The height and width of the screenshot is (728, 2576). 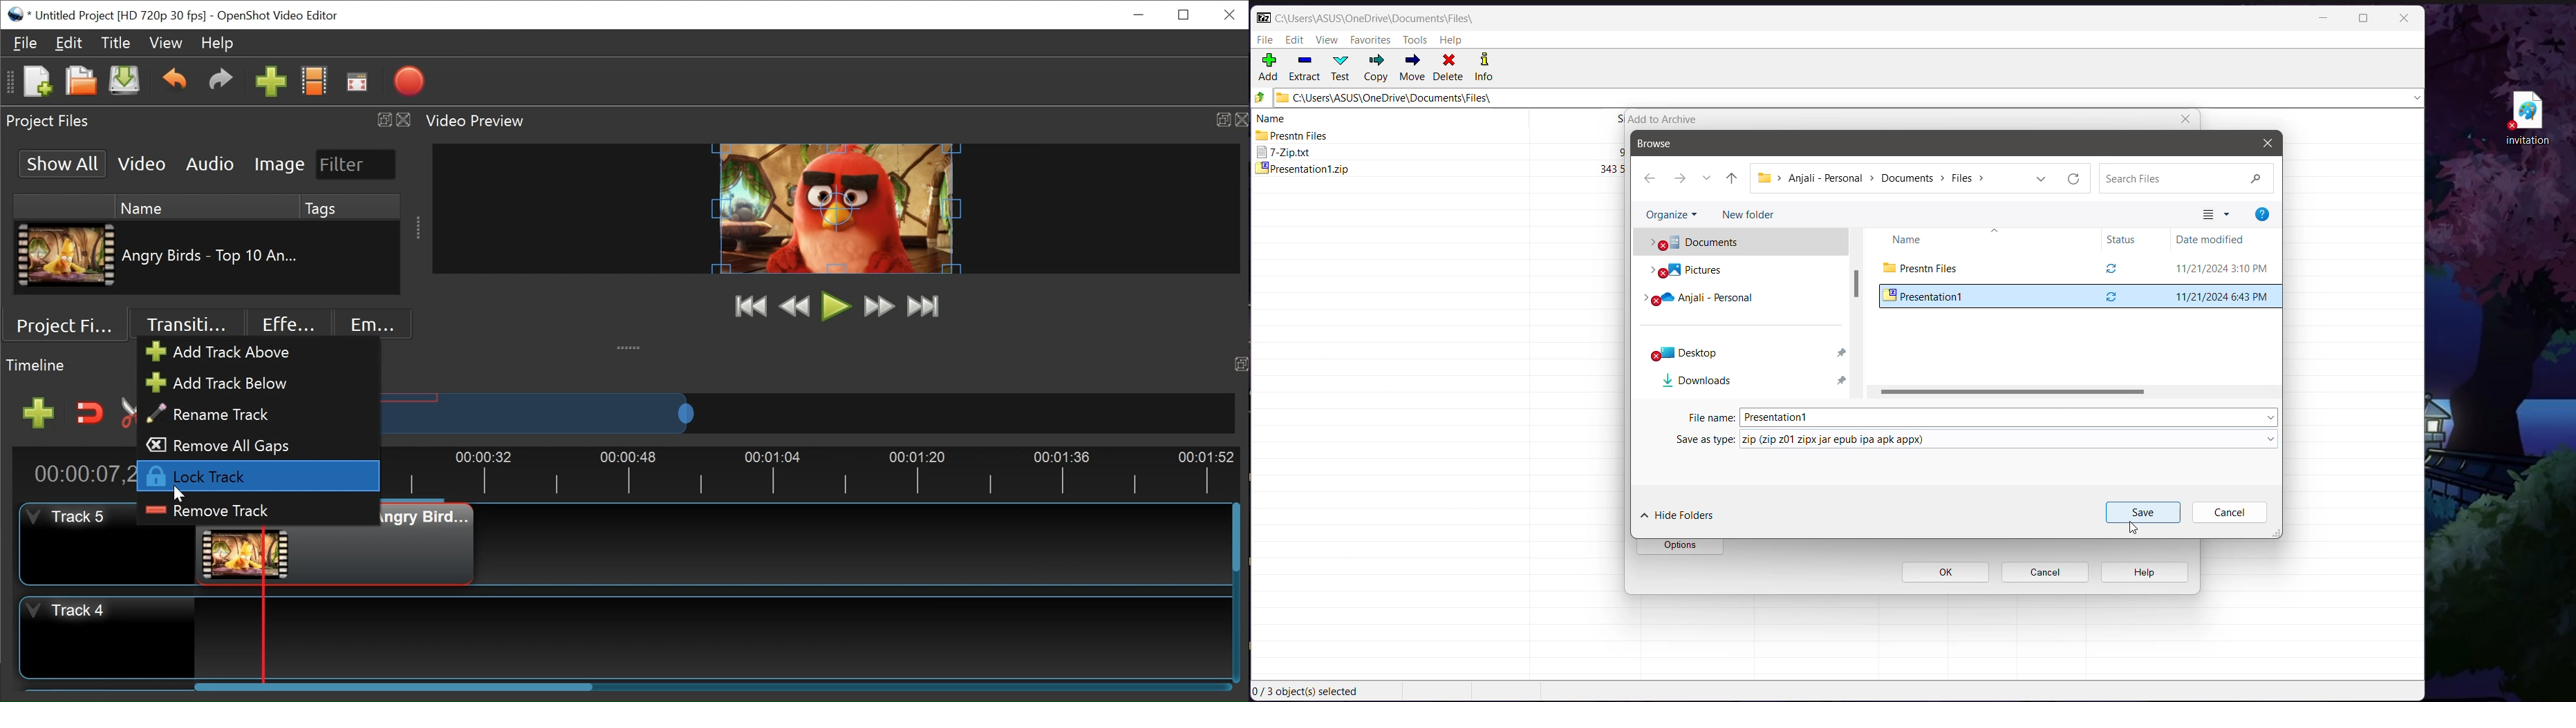 What do you see at coordinates (1944, 572) in the screenshot?
I see `ok` at bounding box center [1944, 572].